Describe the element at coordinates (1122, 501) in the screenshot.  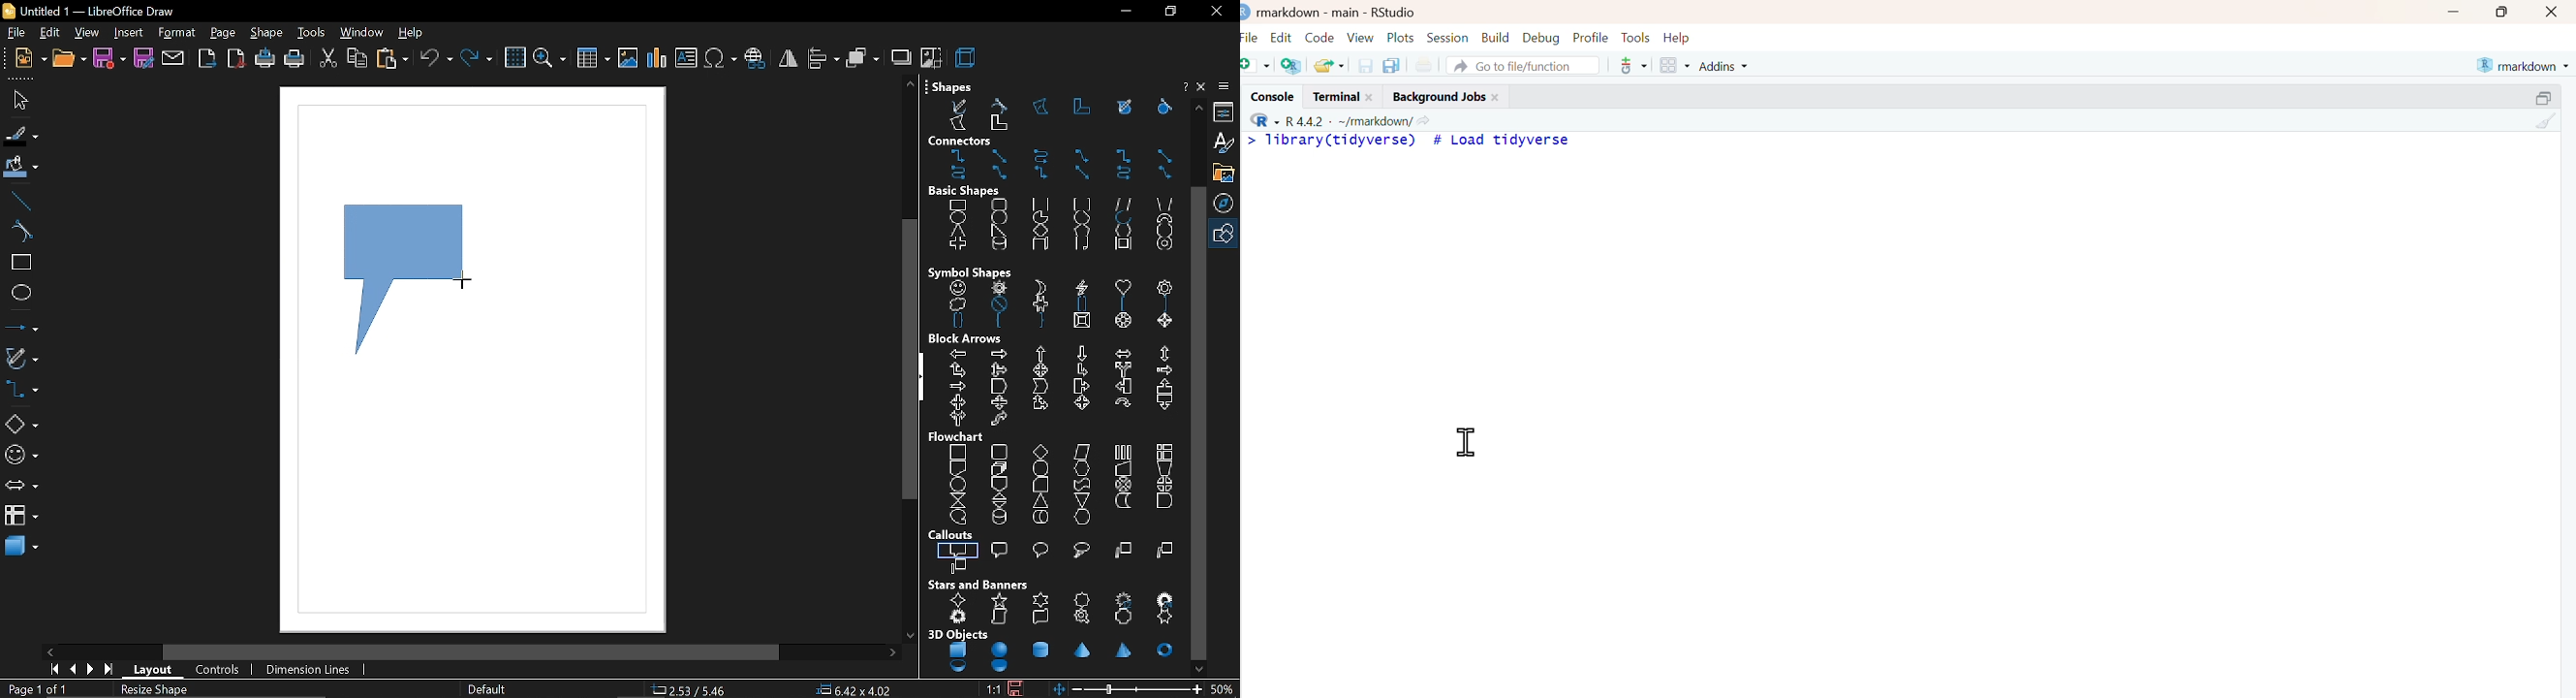
I see `stored data` at that location.